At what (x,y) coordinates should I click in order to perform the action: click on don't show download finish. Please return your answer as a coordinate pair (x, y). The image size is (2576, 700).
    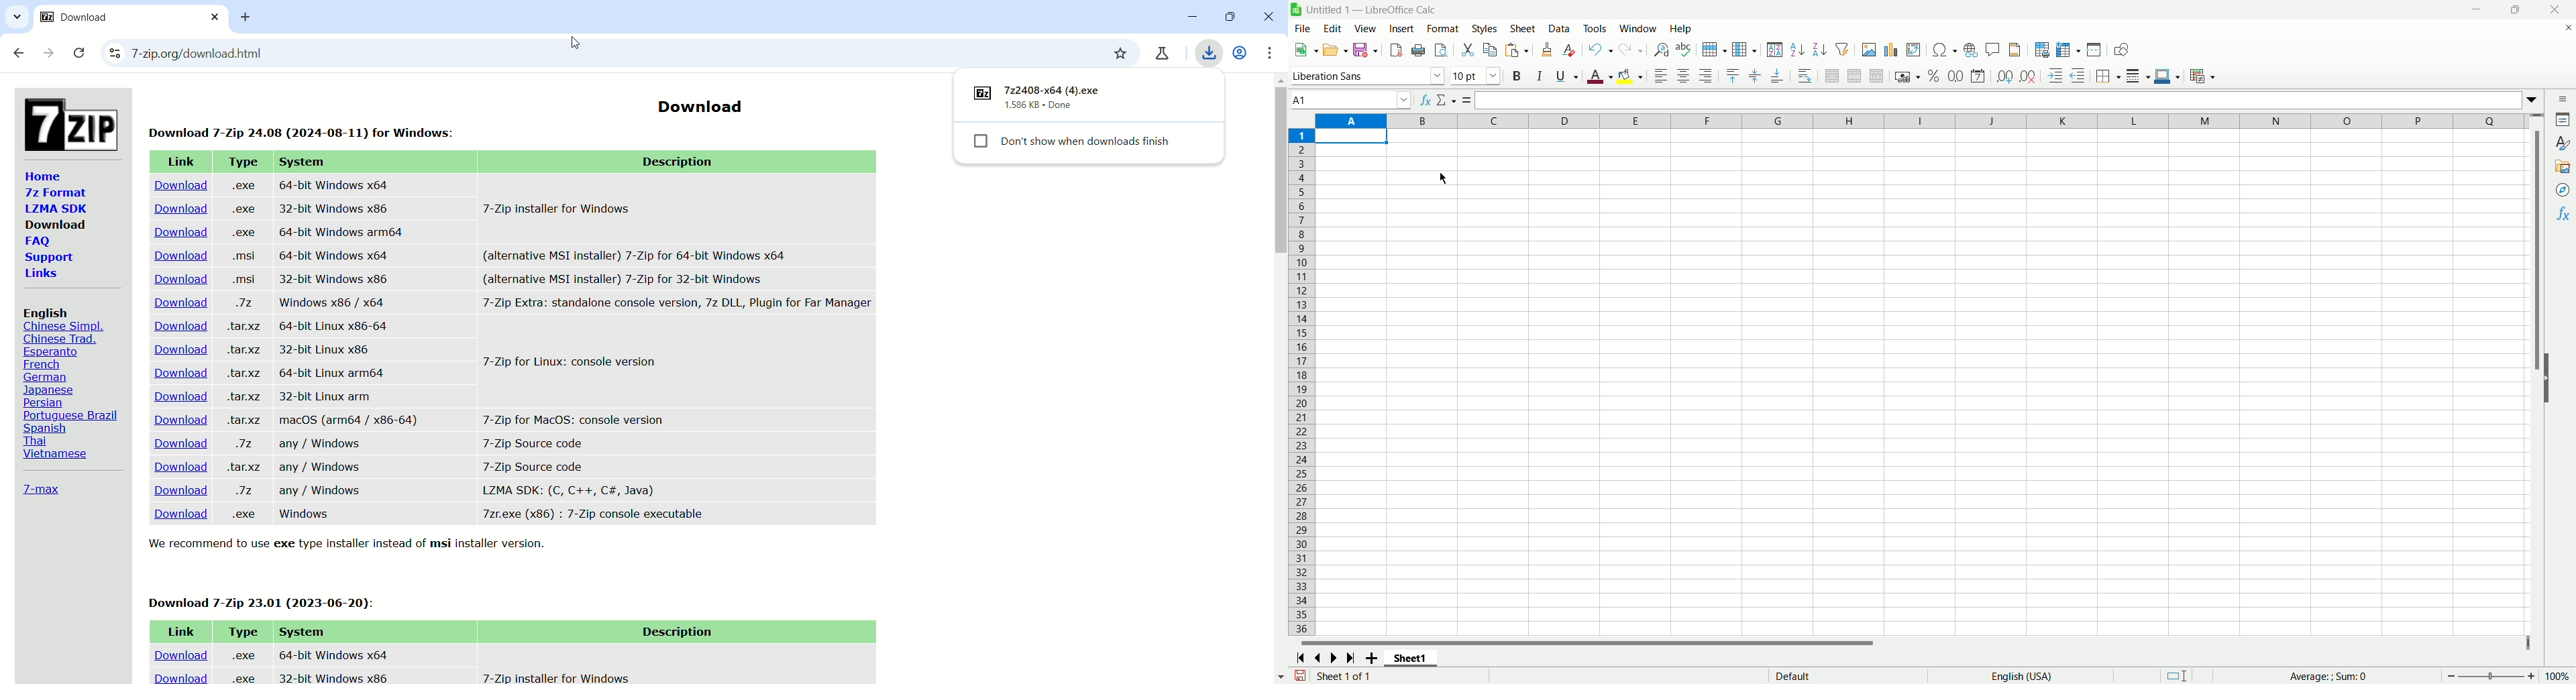
    Looking at the image, I should click on (1092, 145).